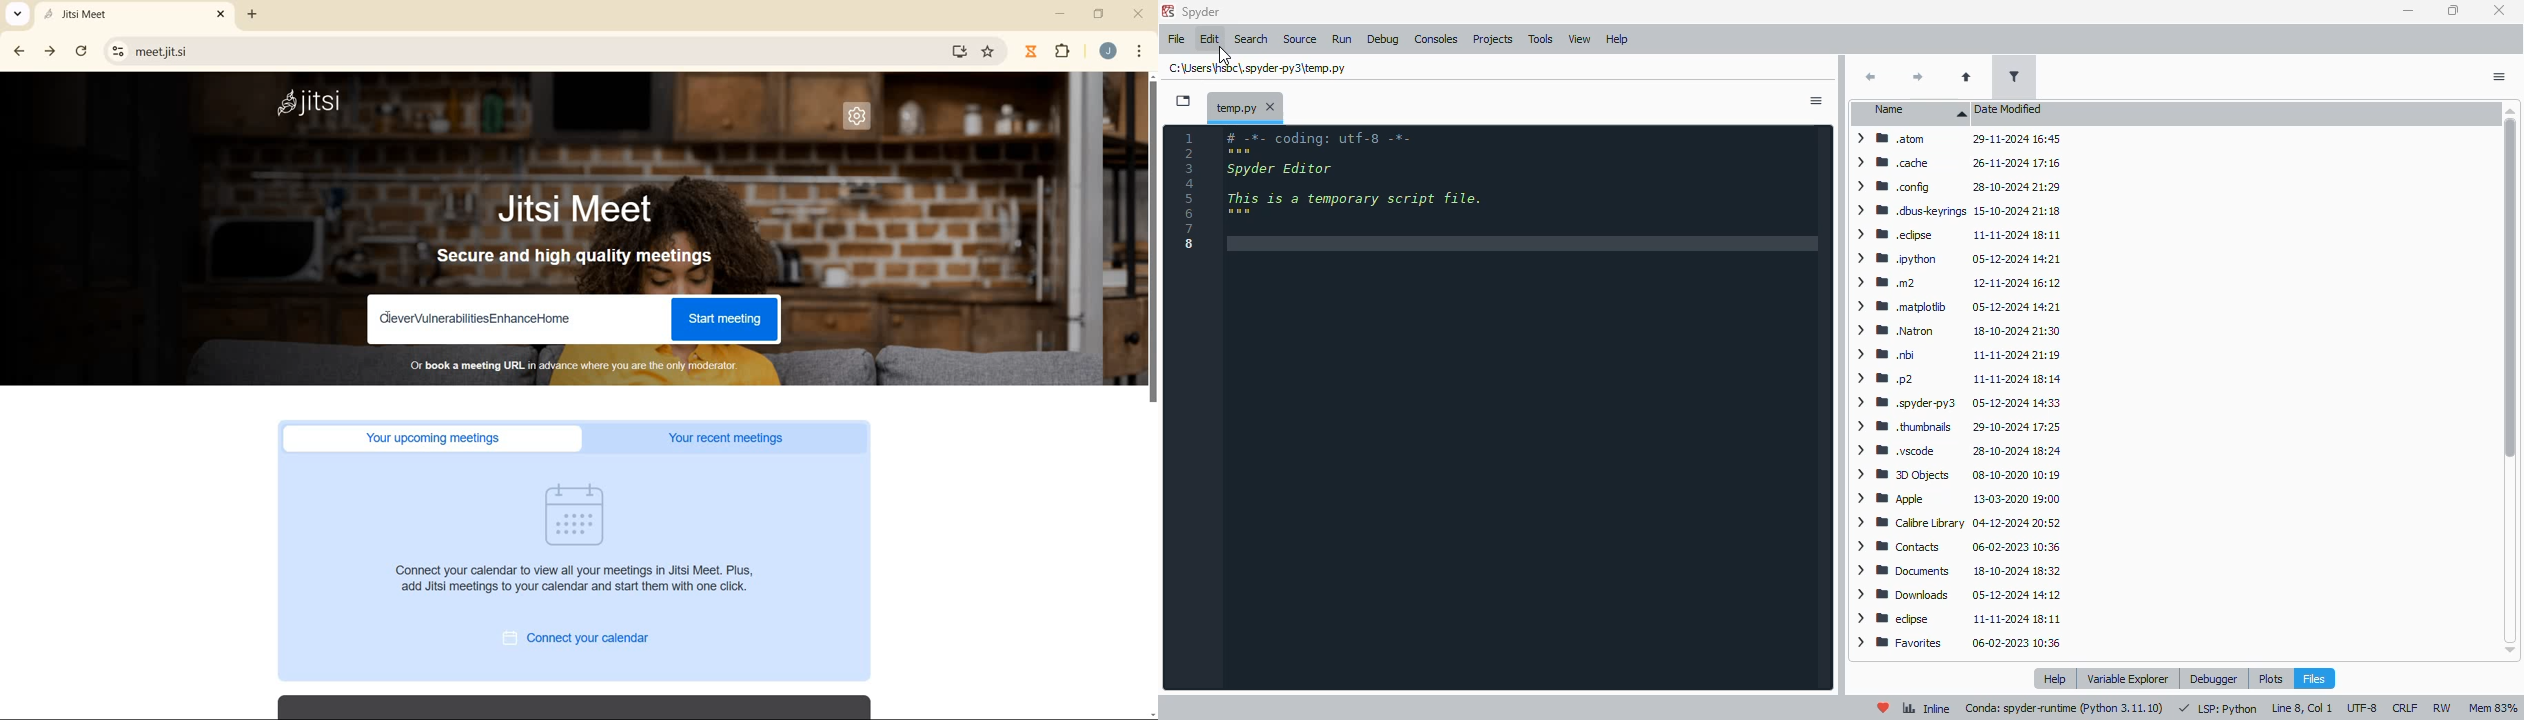 The width and height of the screenshot is (2548, 728). Describe the element at coordinates (1182, 101) in the screenshot. I see `browse tabs` at that location.